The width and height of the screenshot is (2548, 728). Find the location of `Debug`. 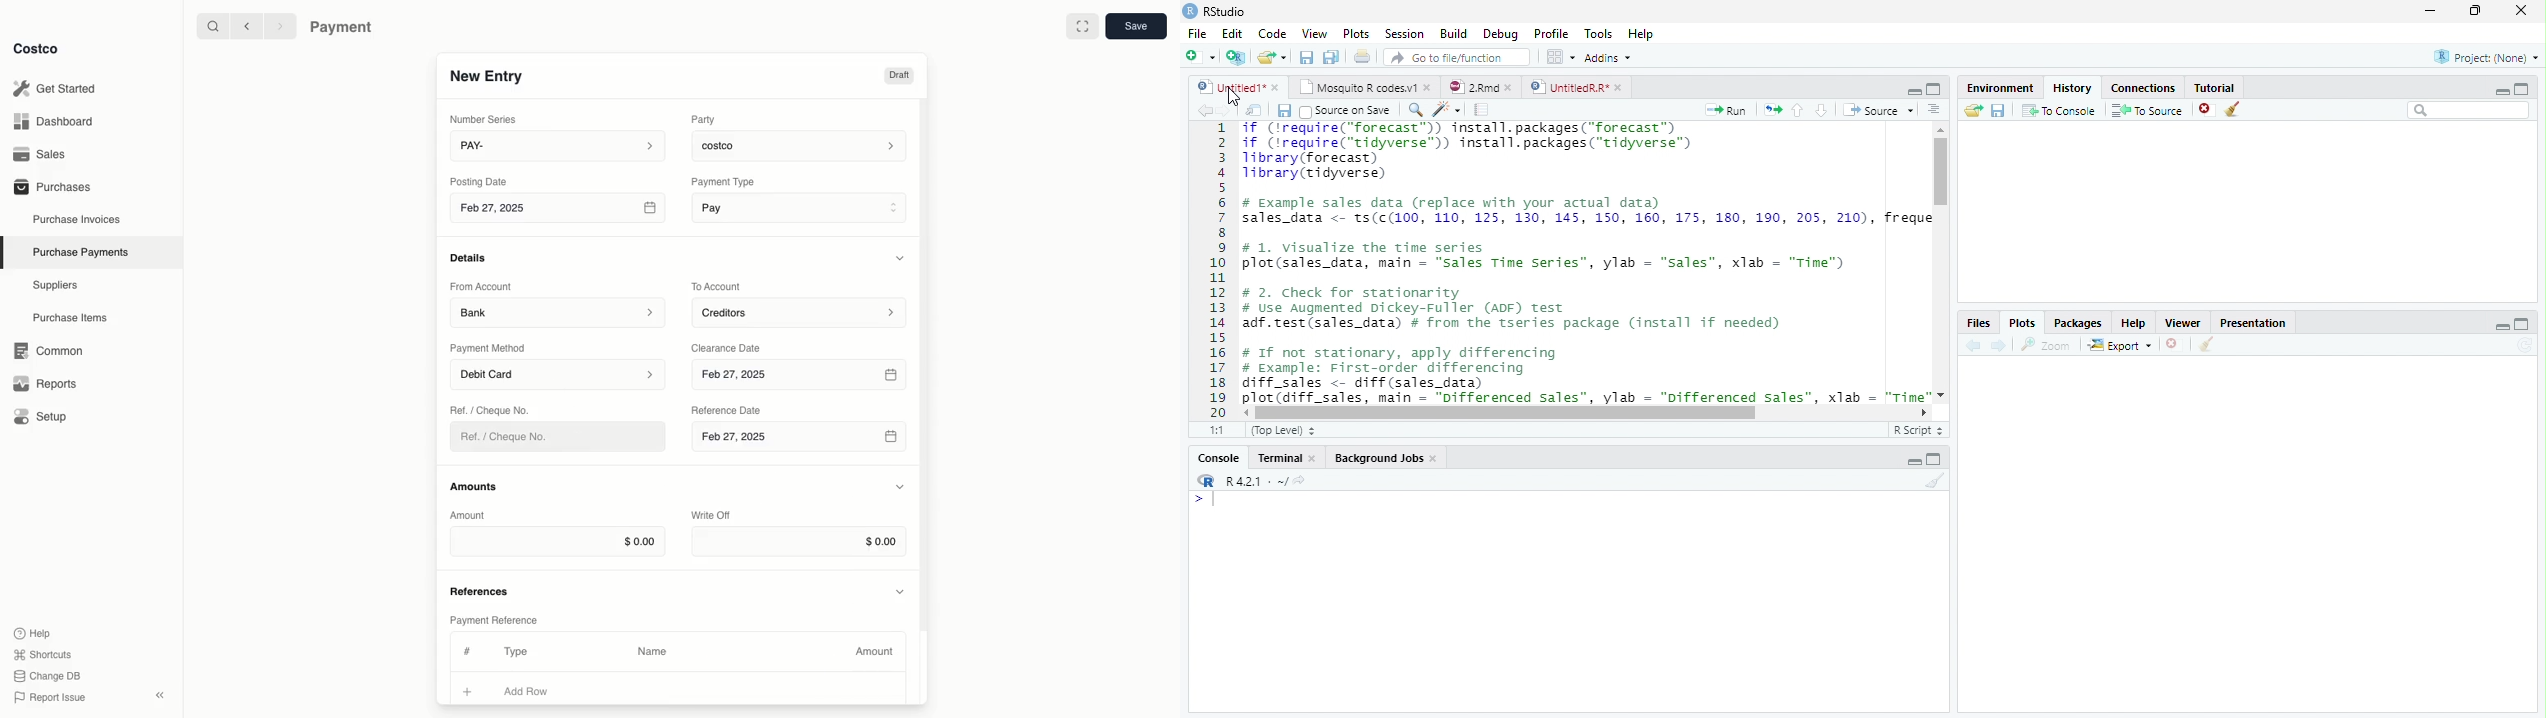

Debug is located at coordinates (1501, 33).